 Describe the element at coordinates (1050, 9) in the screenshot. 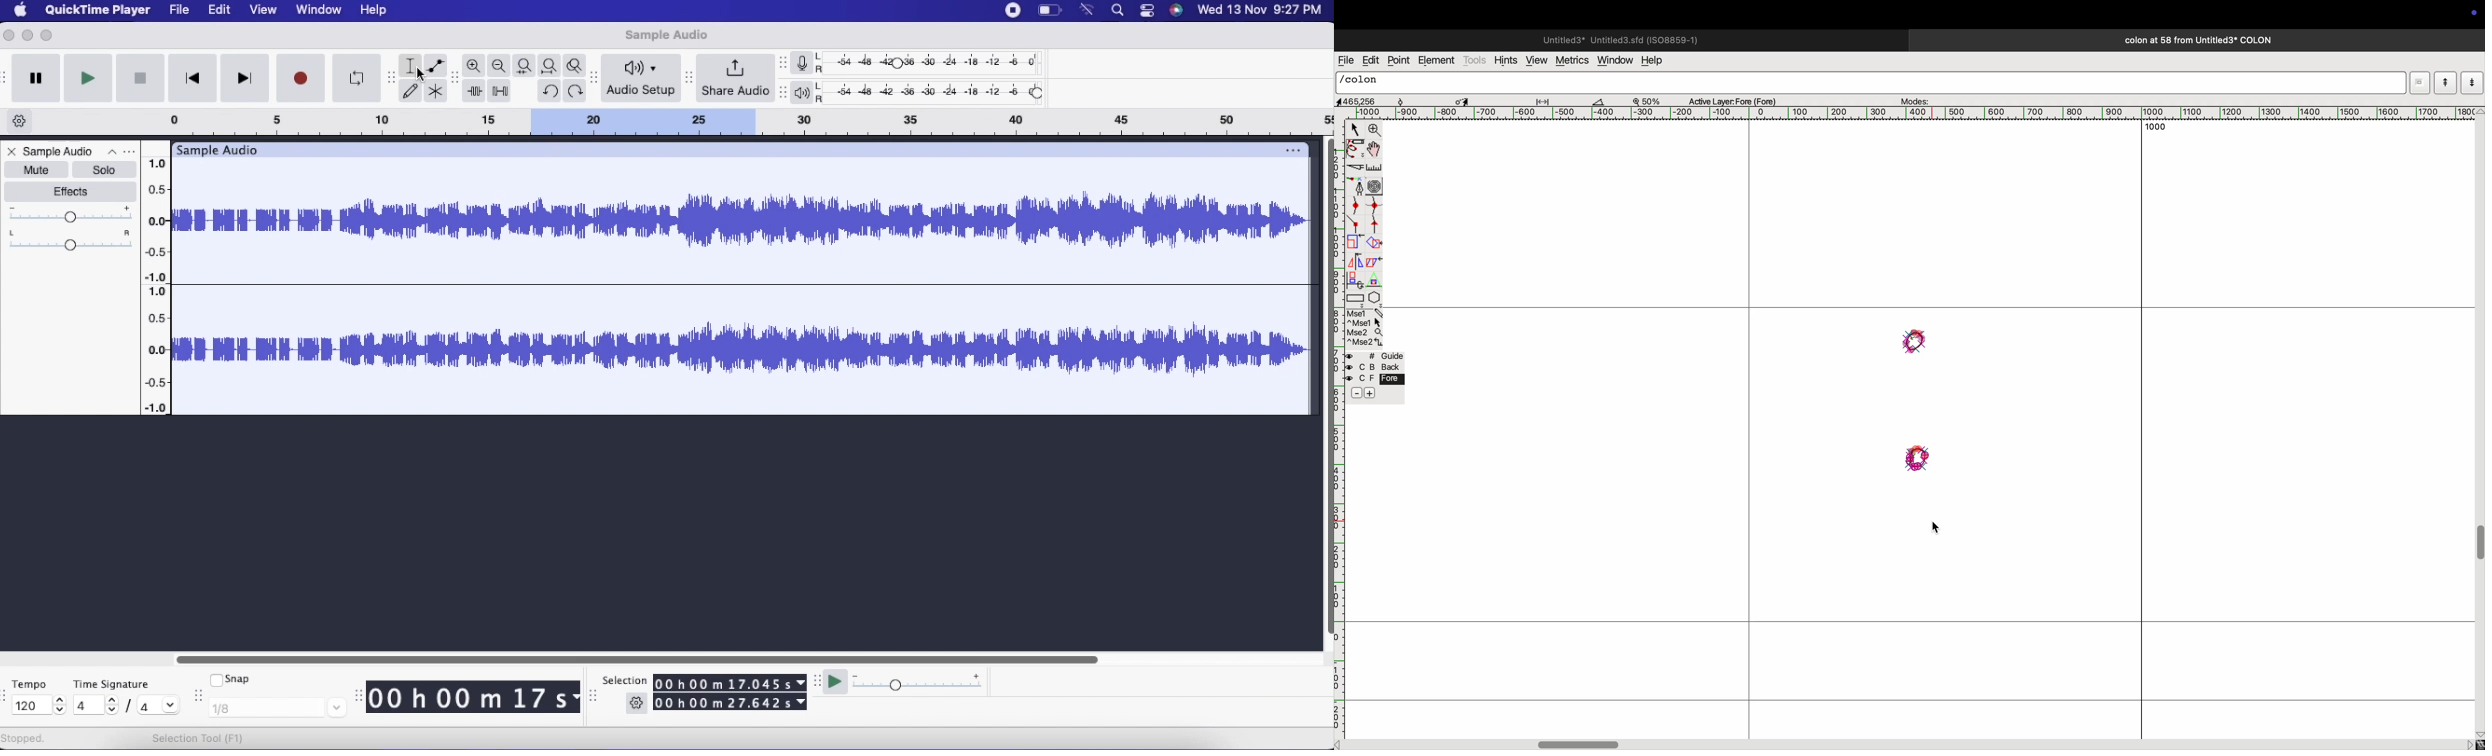

I see `power` at that location.